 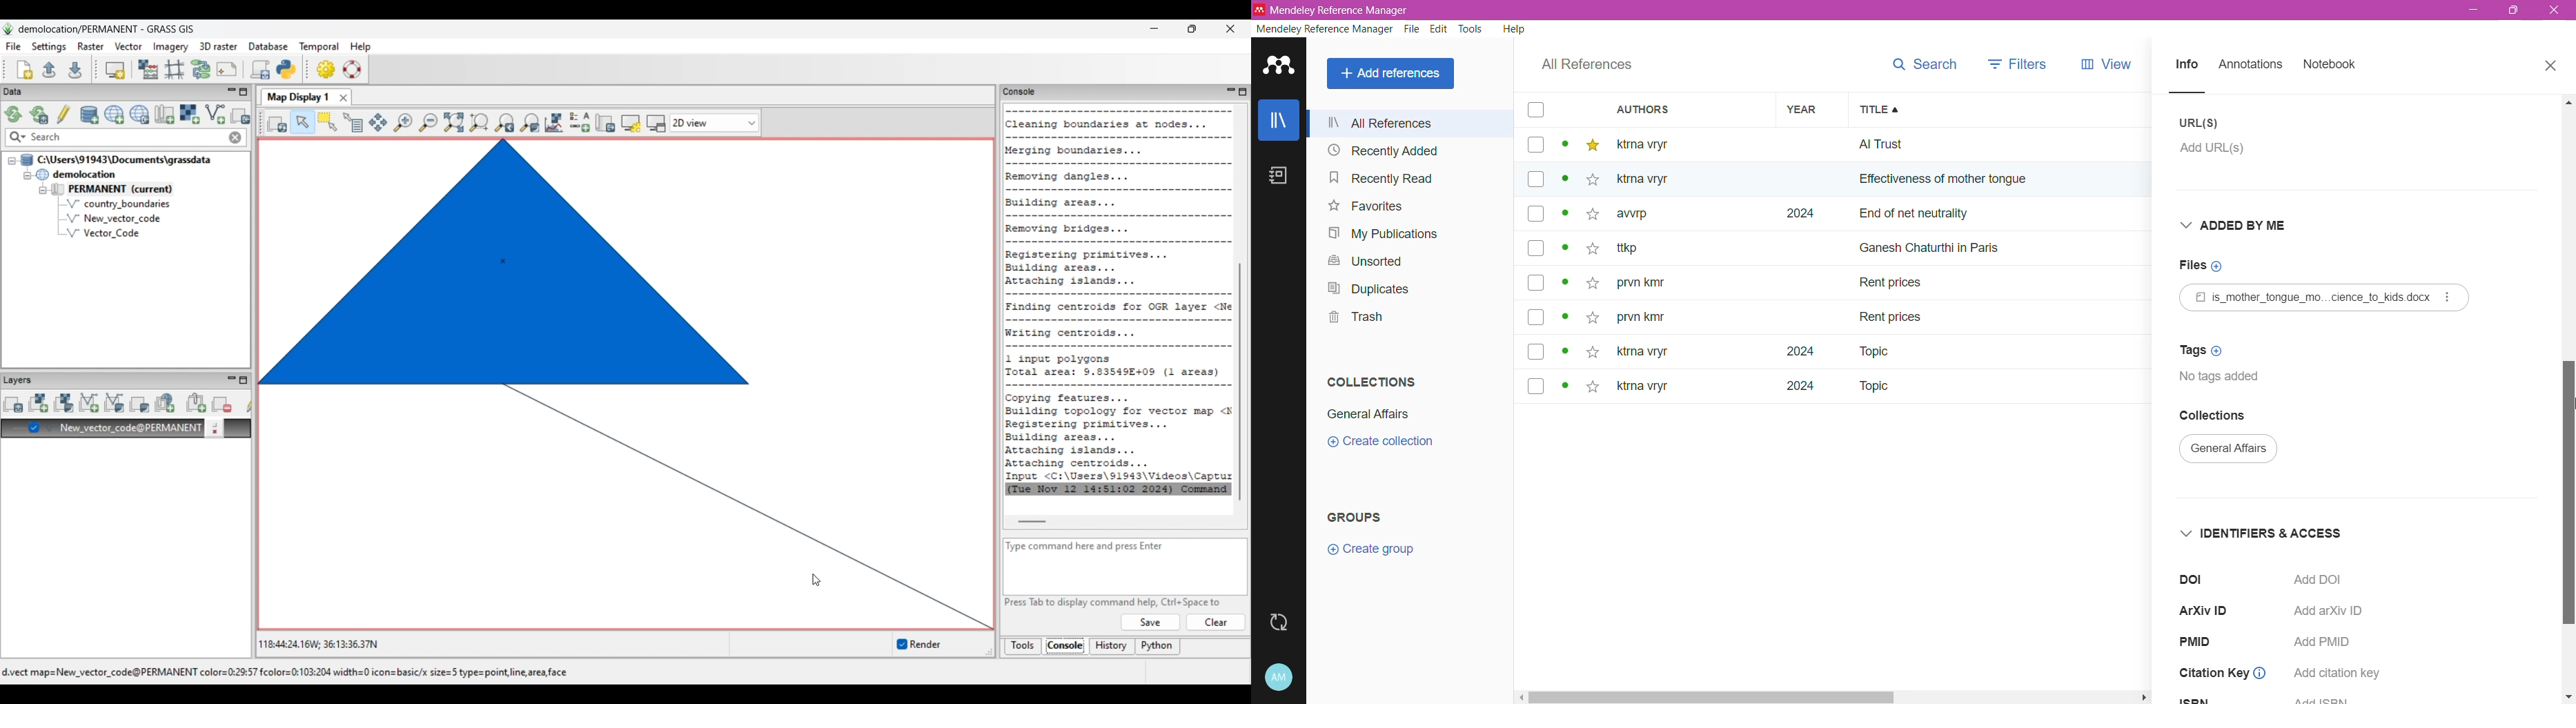 I want to click on All References, so click(x=1587, y=65).